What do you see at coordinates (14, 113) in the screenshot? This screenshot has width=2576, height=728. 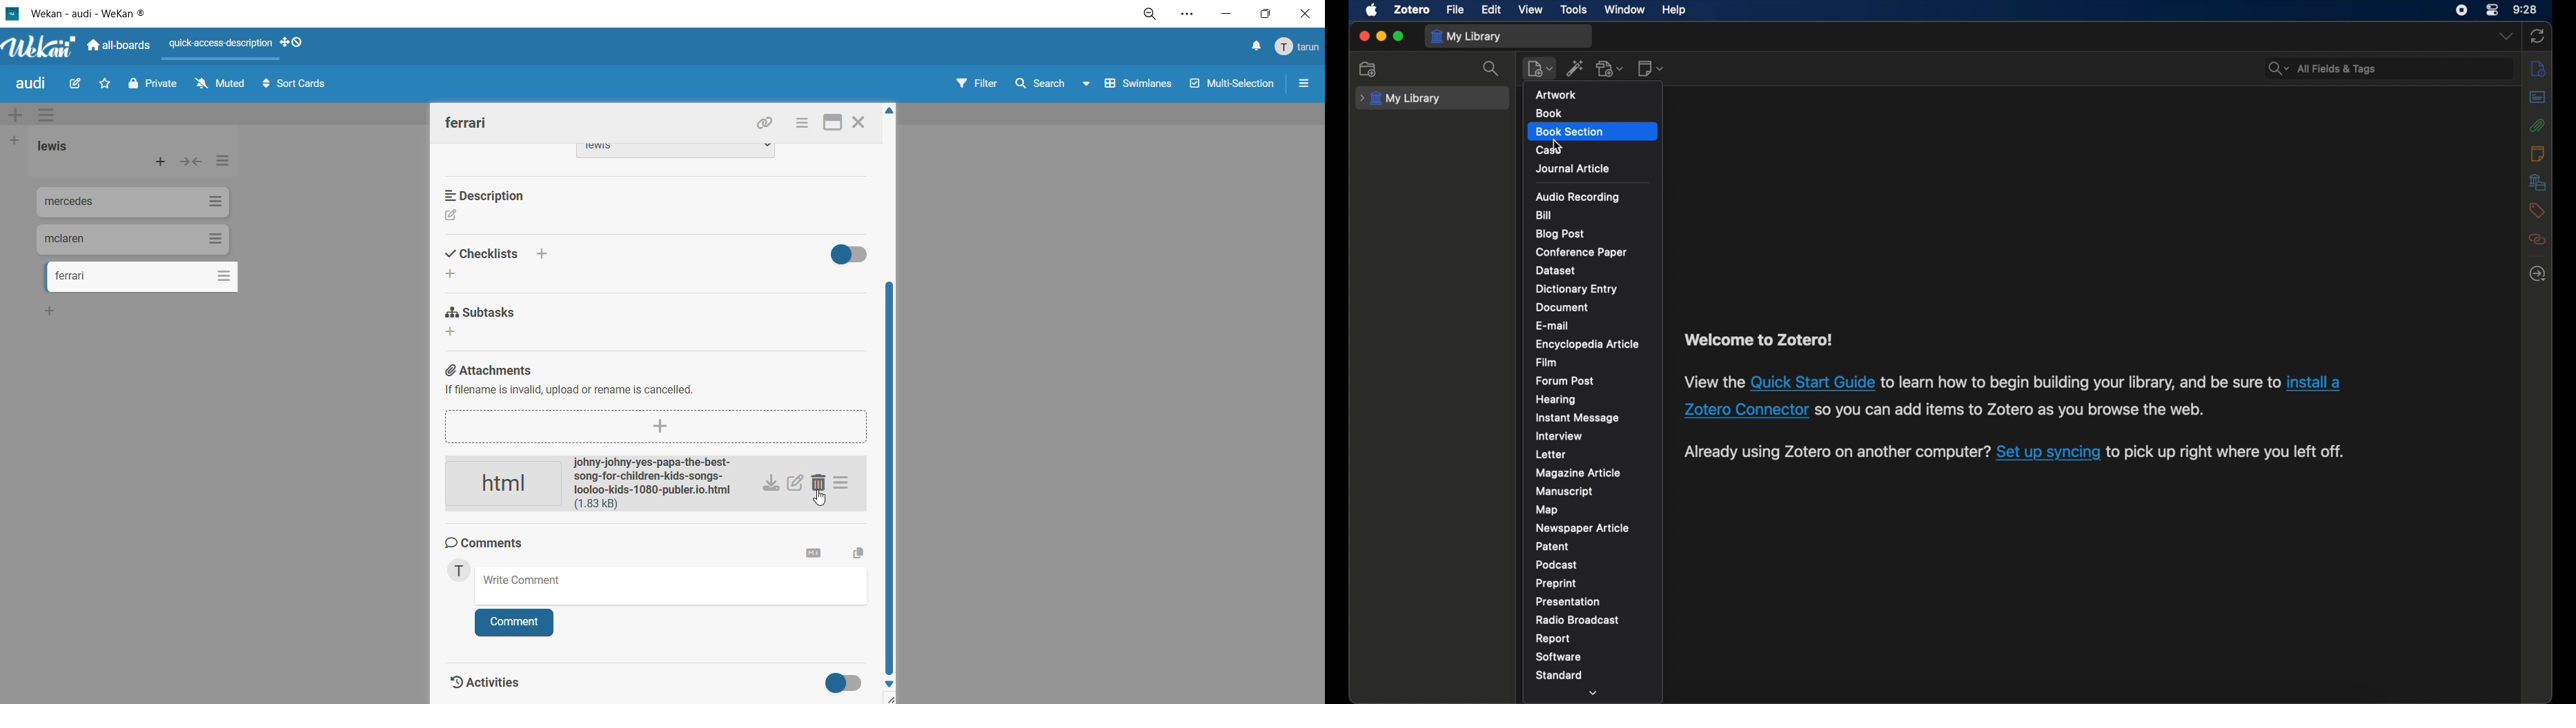 I see `add swimlane` at bounding box center [14, 113].